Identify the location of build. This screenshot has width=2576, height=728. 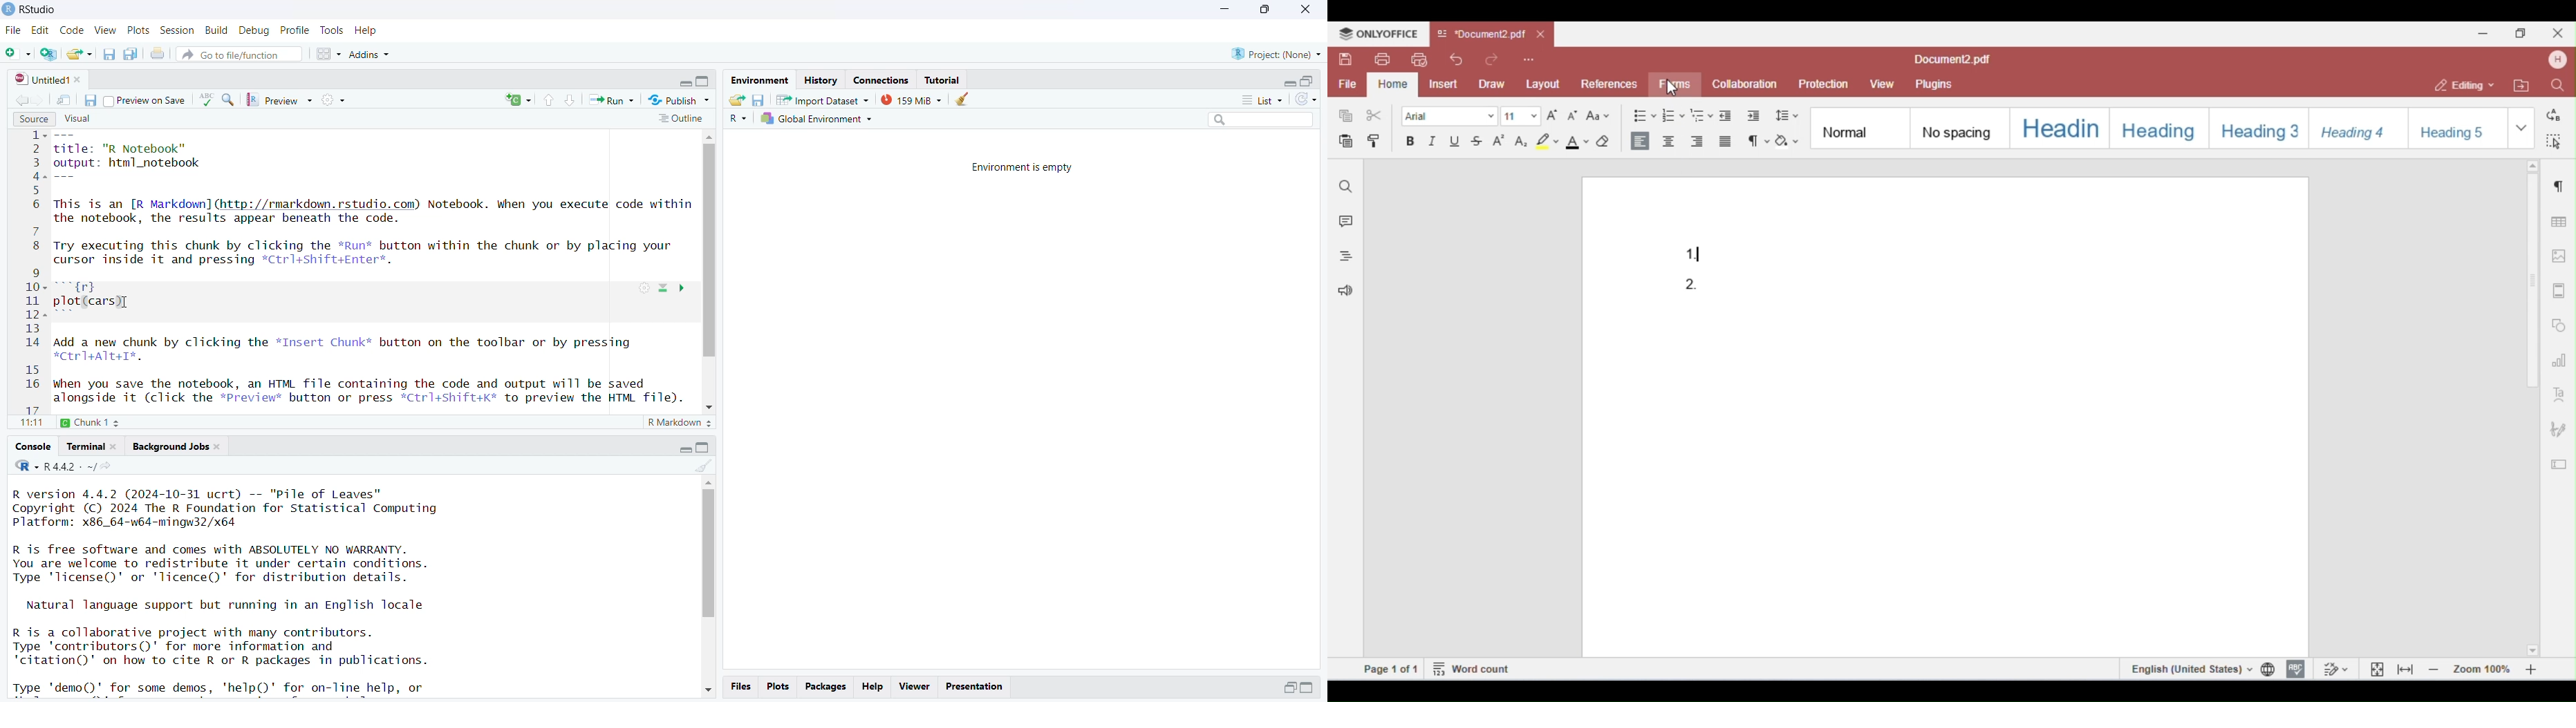
(218, 30).